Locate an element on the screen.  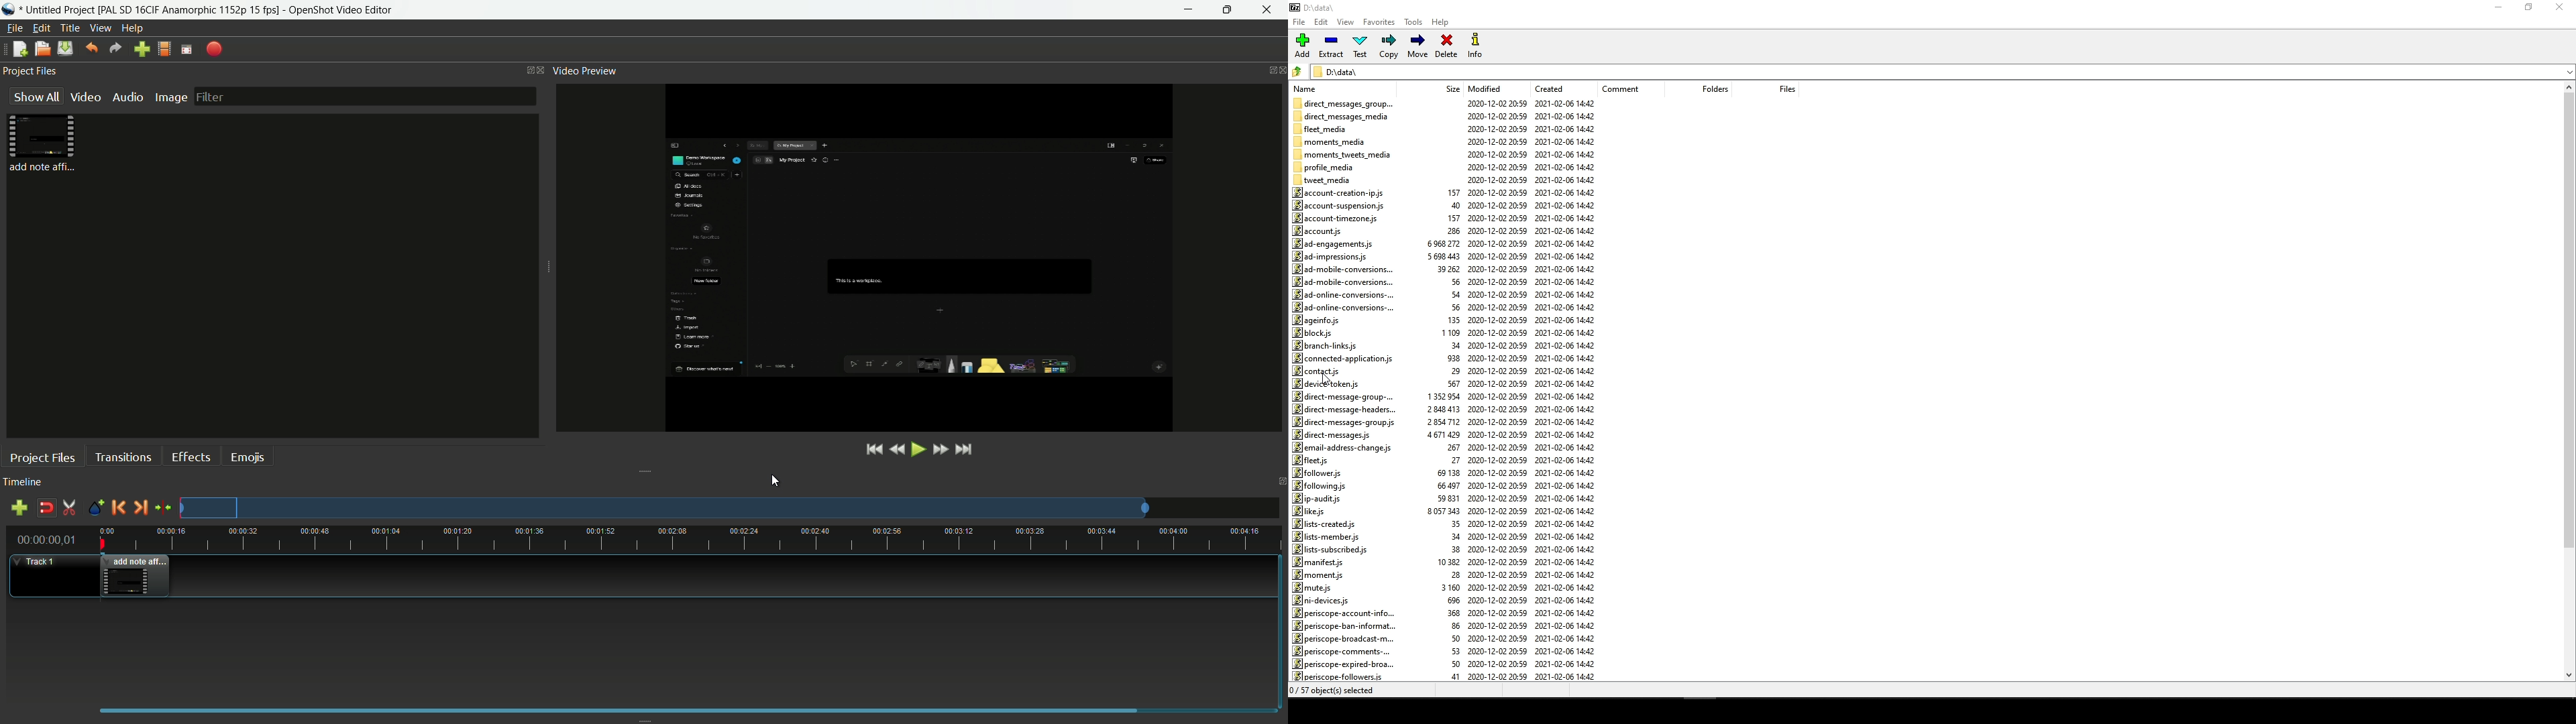
edit menu is located at coordinates (42, 28).